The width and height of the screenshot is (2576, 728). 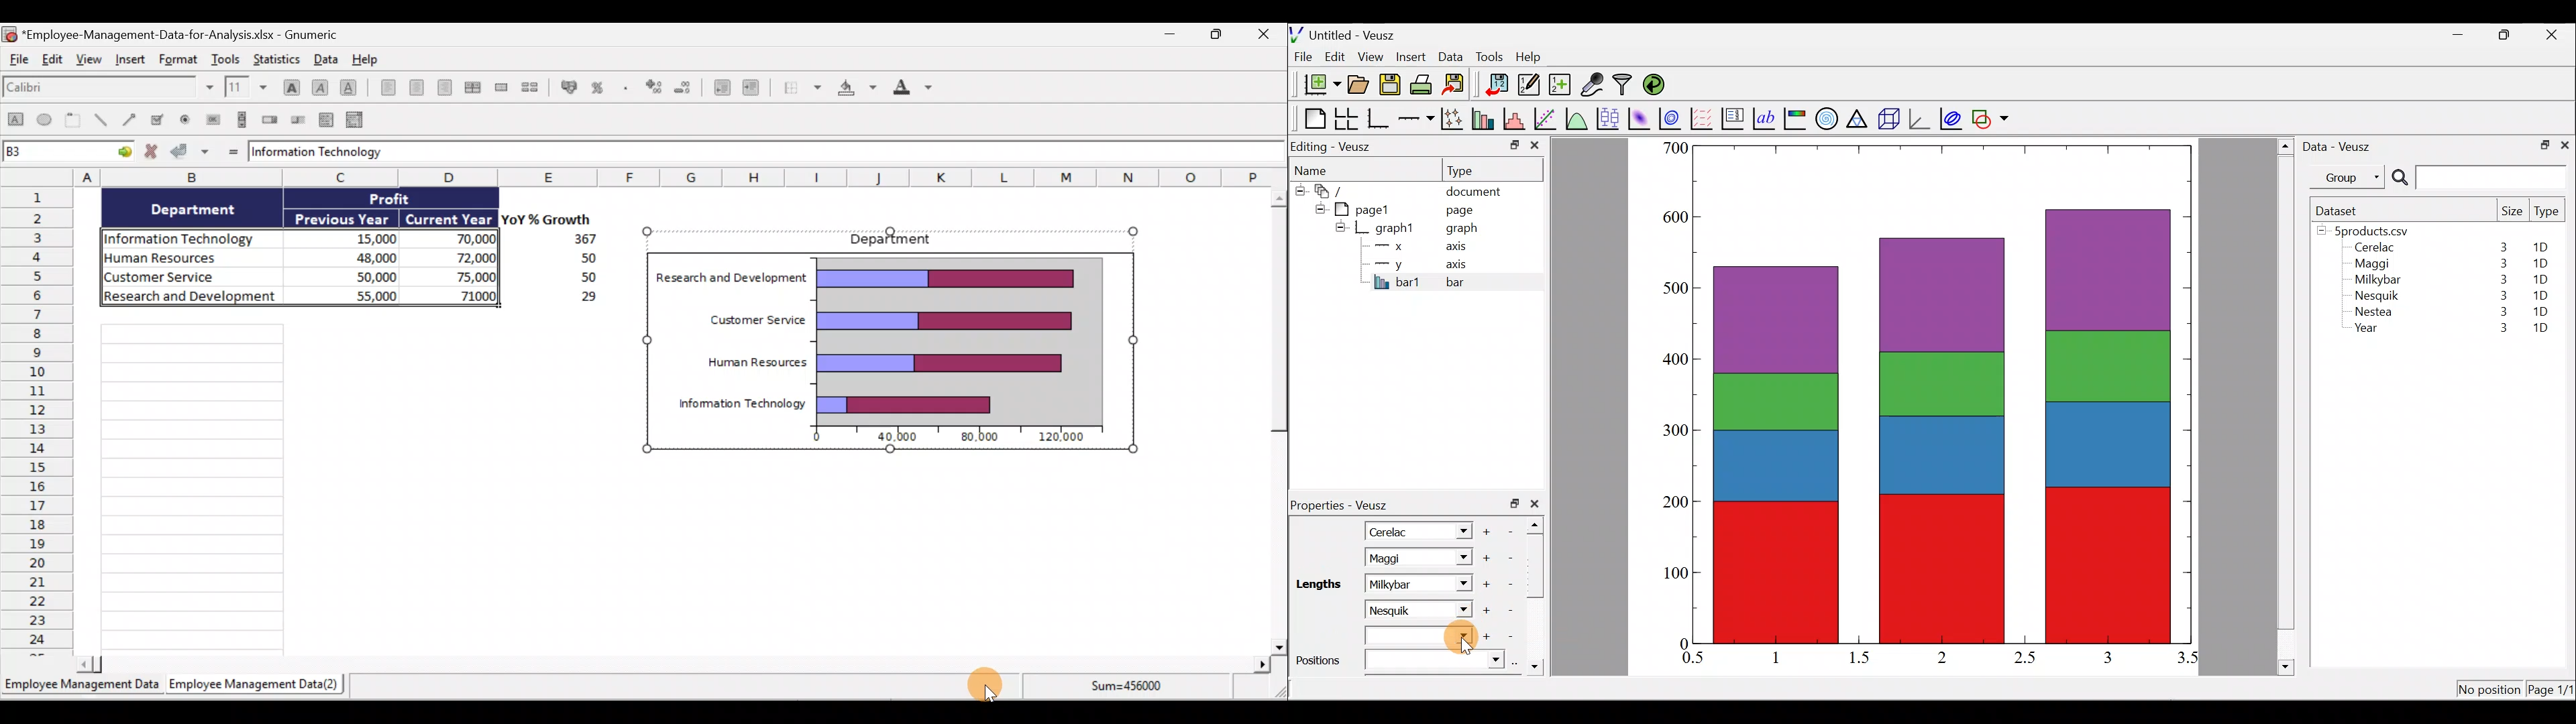 I want to click on close, so click(x=2565, y=144).